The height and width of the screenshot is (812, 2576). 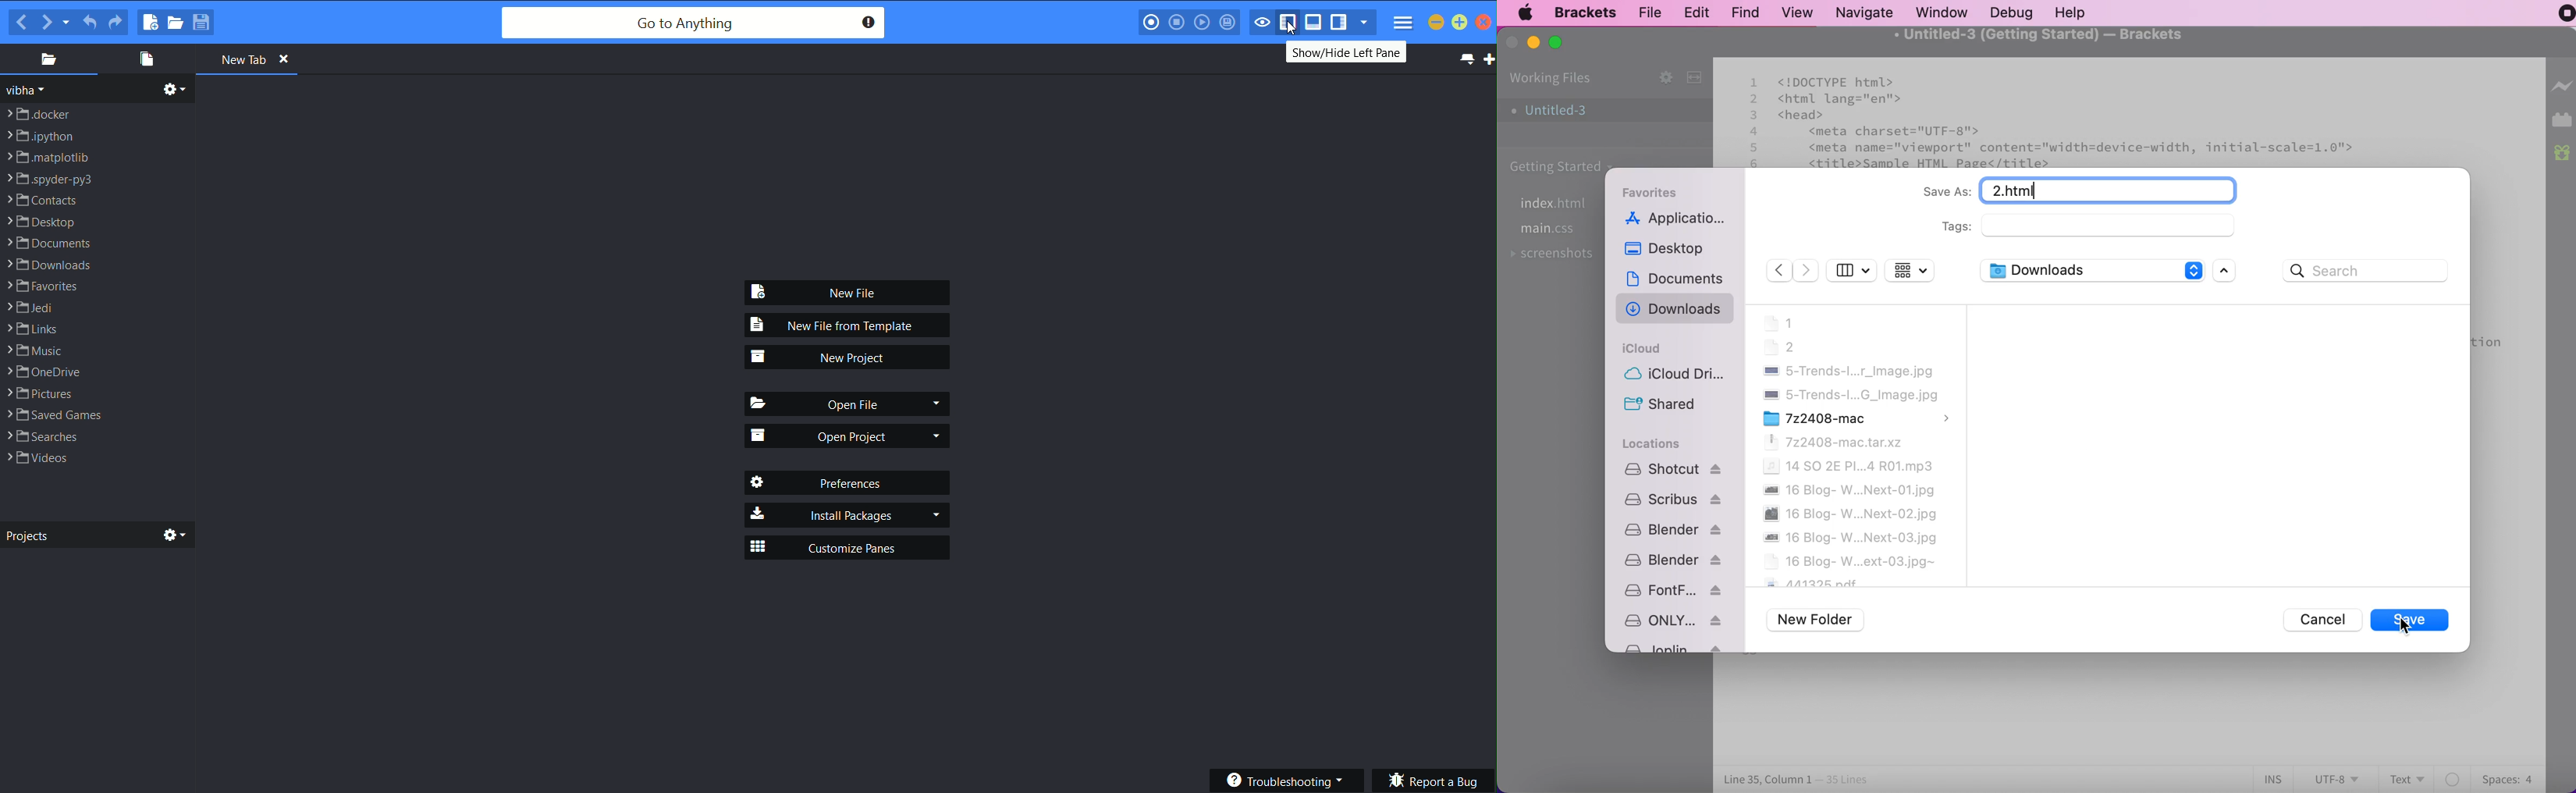 What do you see at coordinates (1534, 43) in the screenshot?
I see `minimize` at bounding box center [1534, 43].